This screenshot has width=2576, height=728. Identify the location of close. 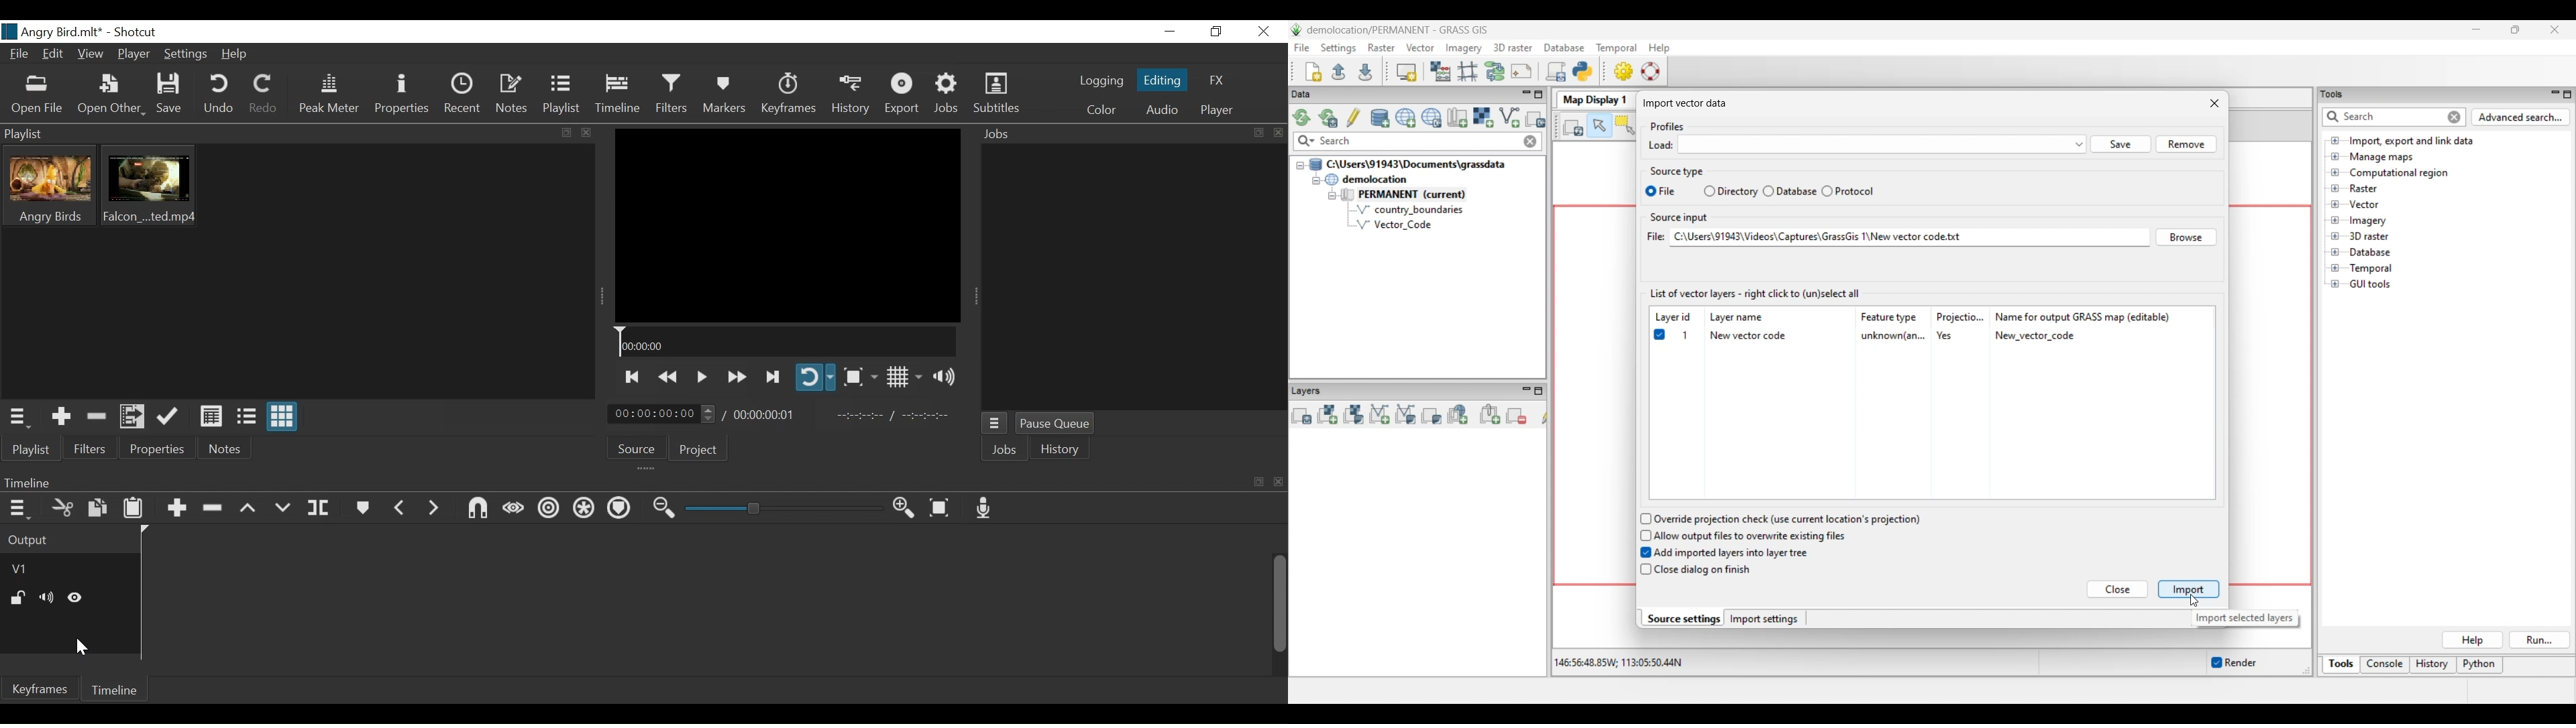
(1279, 133).